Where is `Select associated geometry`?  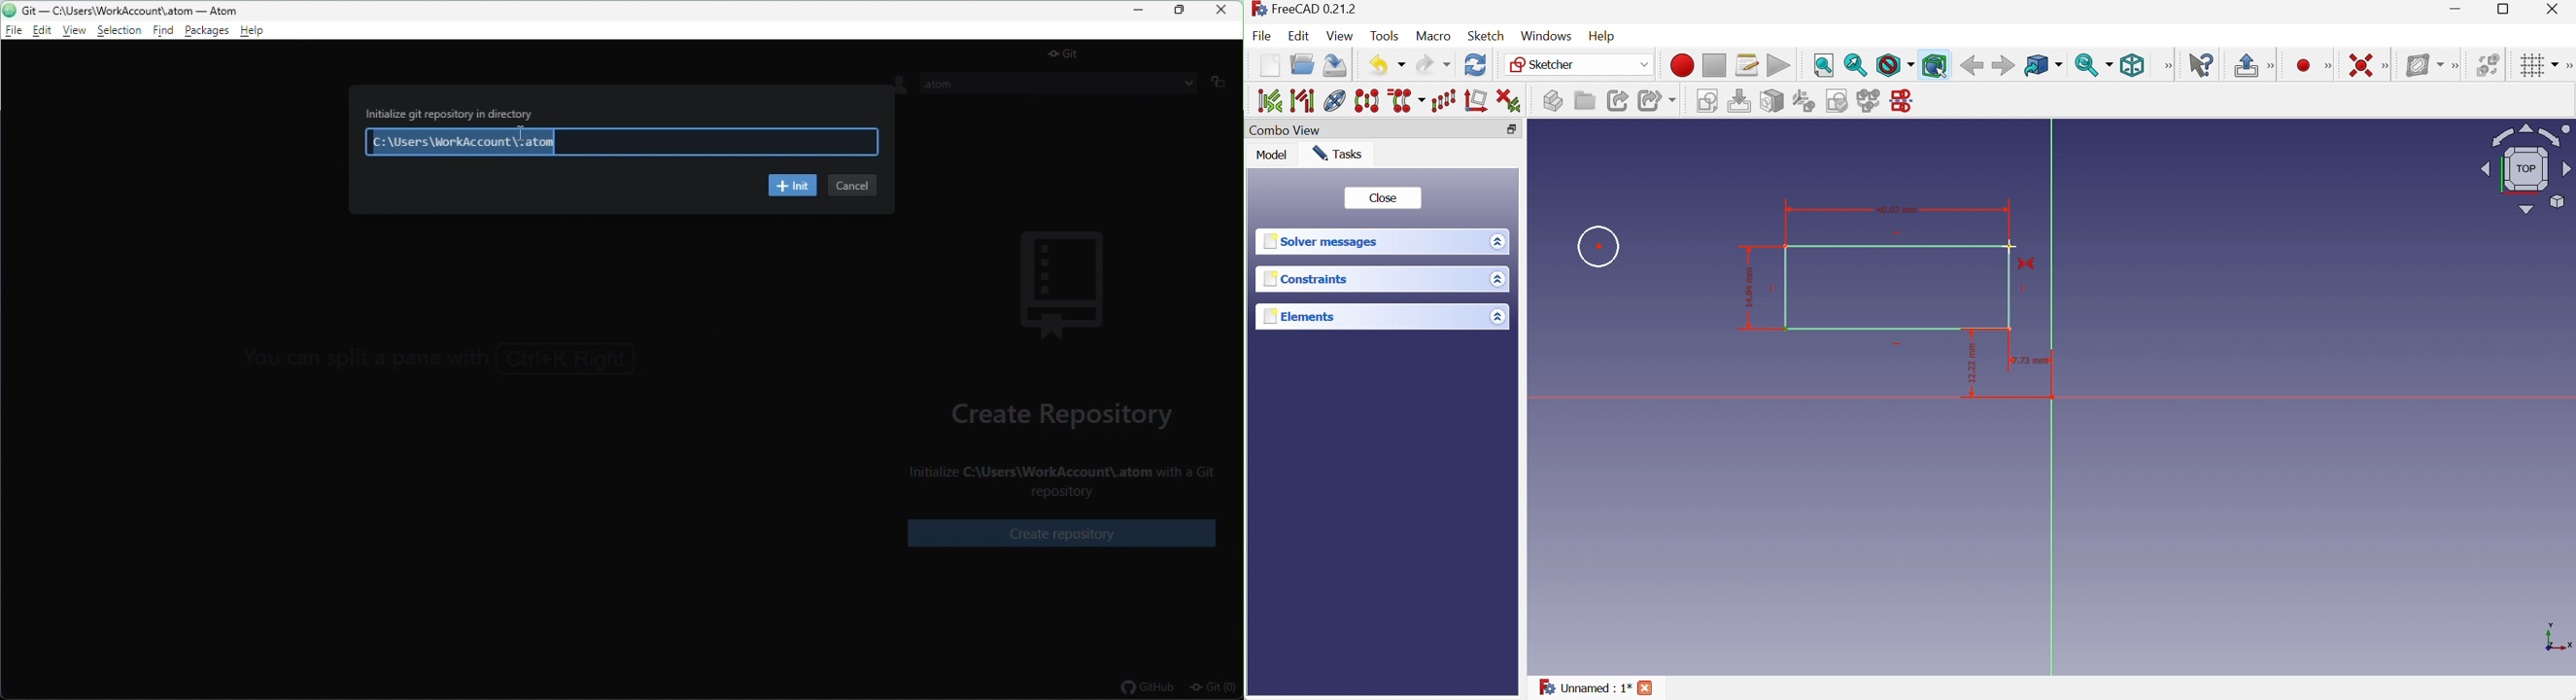 Select associated geometry is located at coordinates (1305, 101).